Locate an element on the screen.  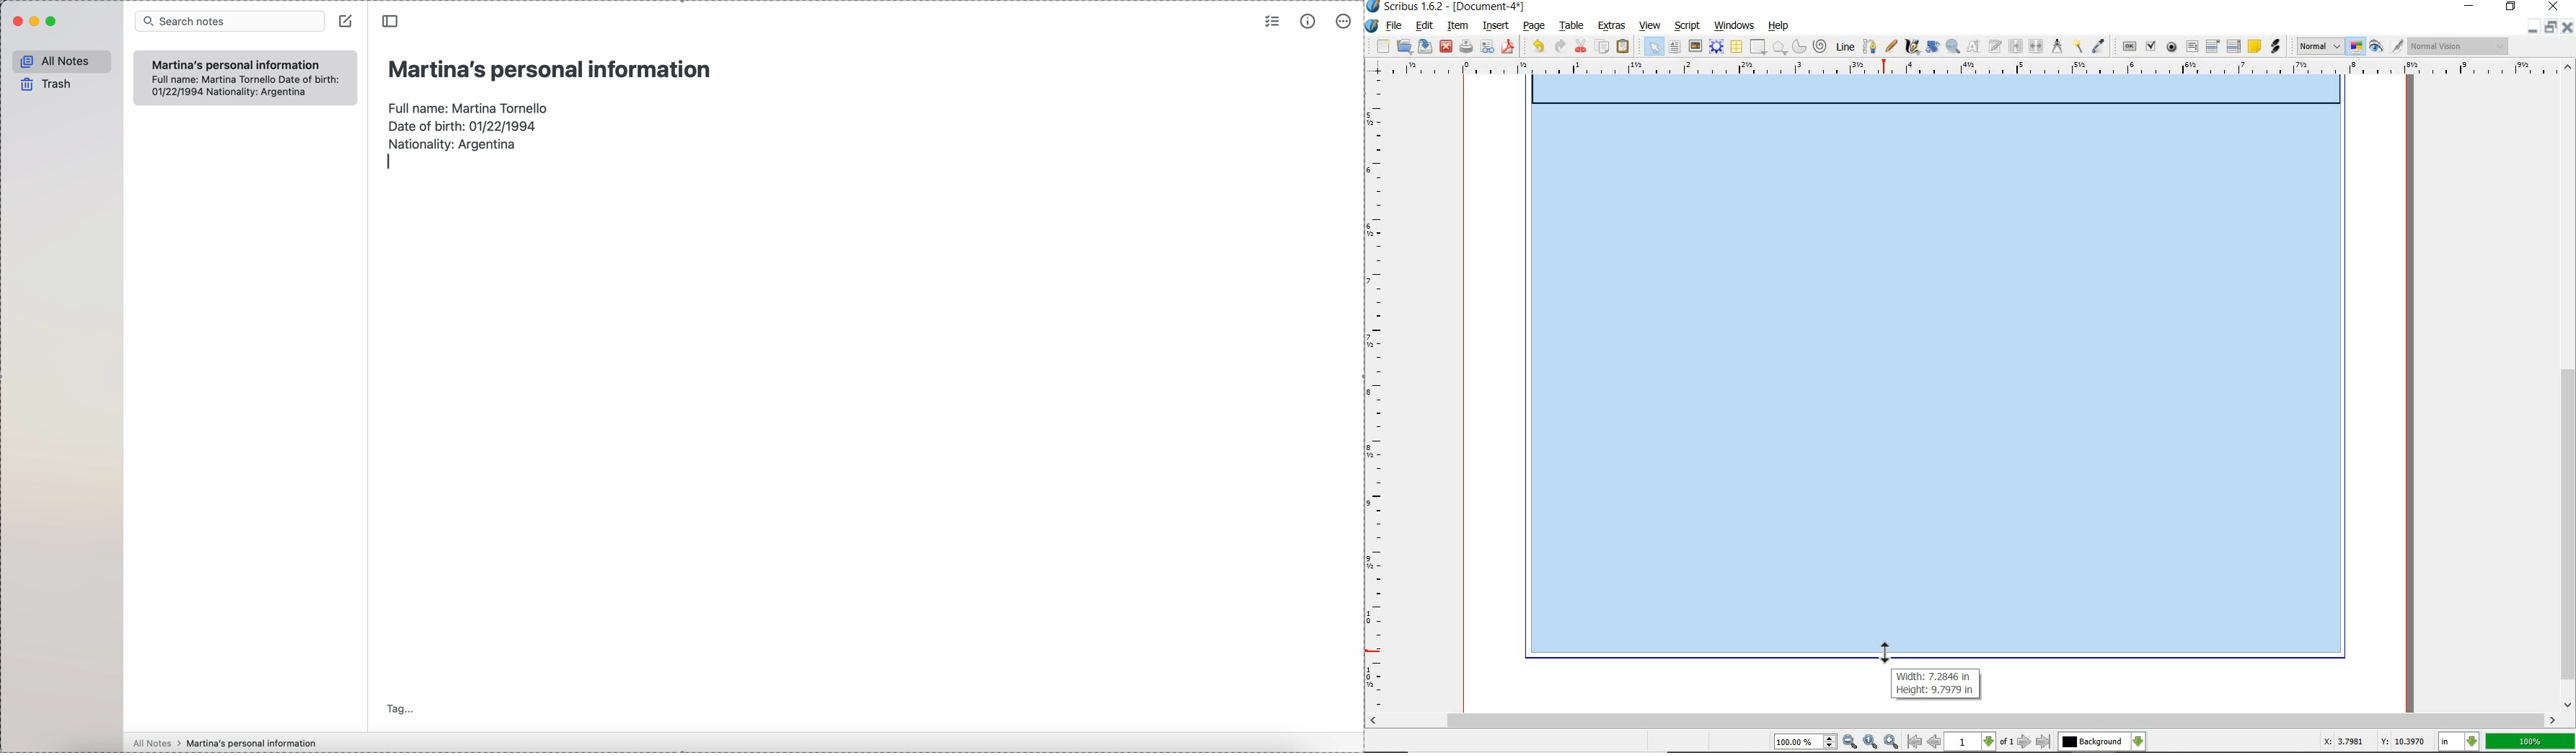
file is located at coordinates (1395, 27).